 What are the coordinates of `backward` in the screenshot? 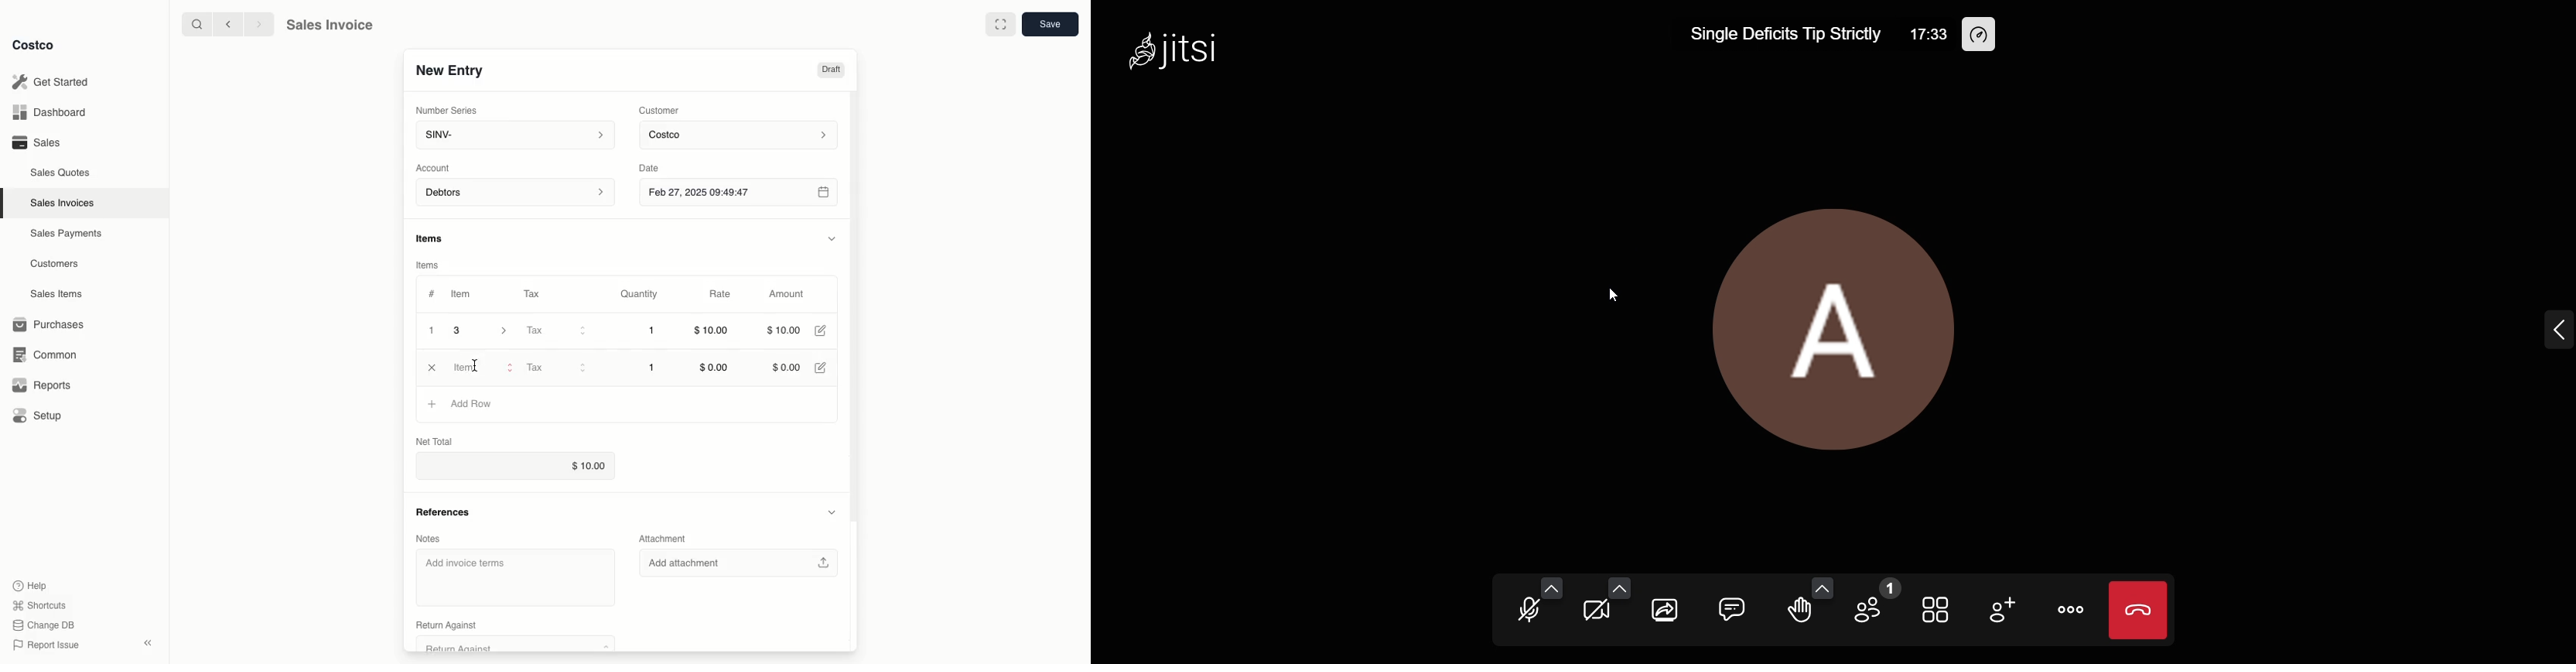 It's located at (225, 23).